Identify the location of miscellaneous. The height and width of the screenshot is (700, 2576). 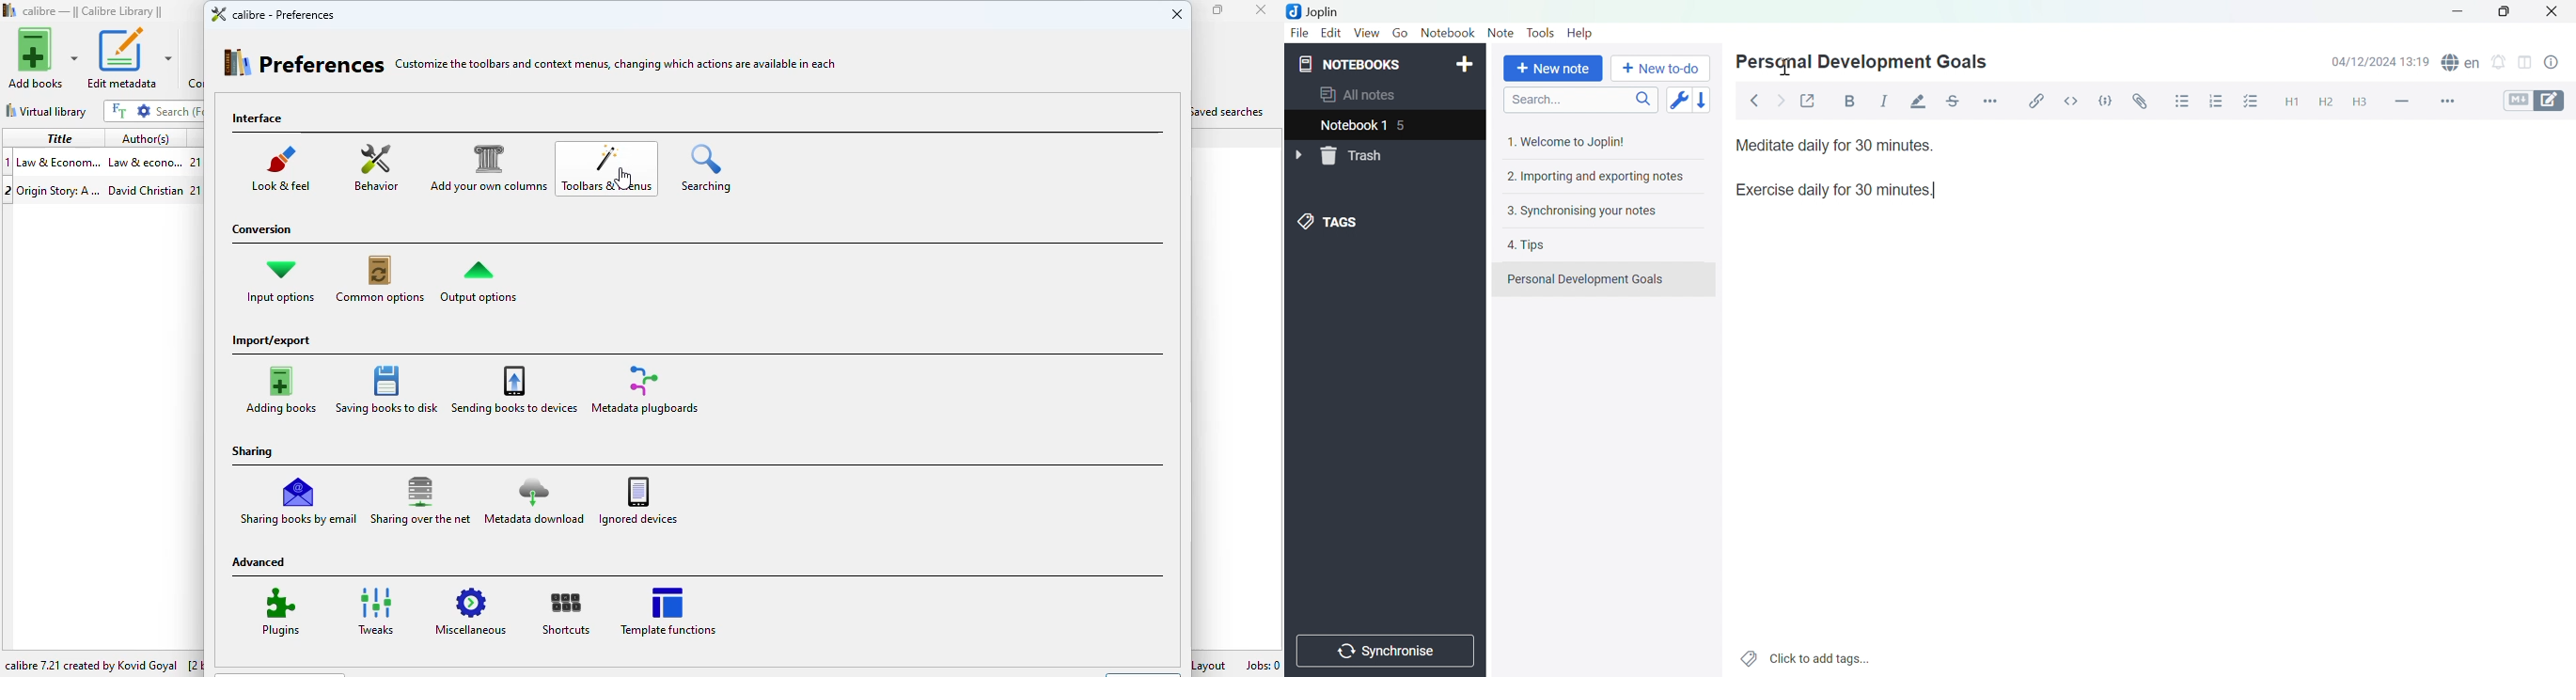
(472, 610).